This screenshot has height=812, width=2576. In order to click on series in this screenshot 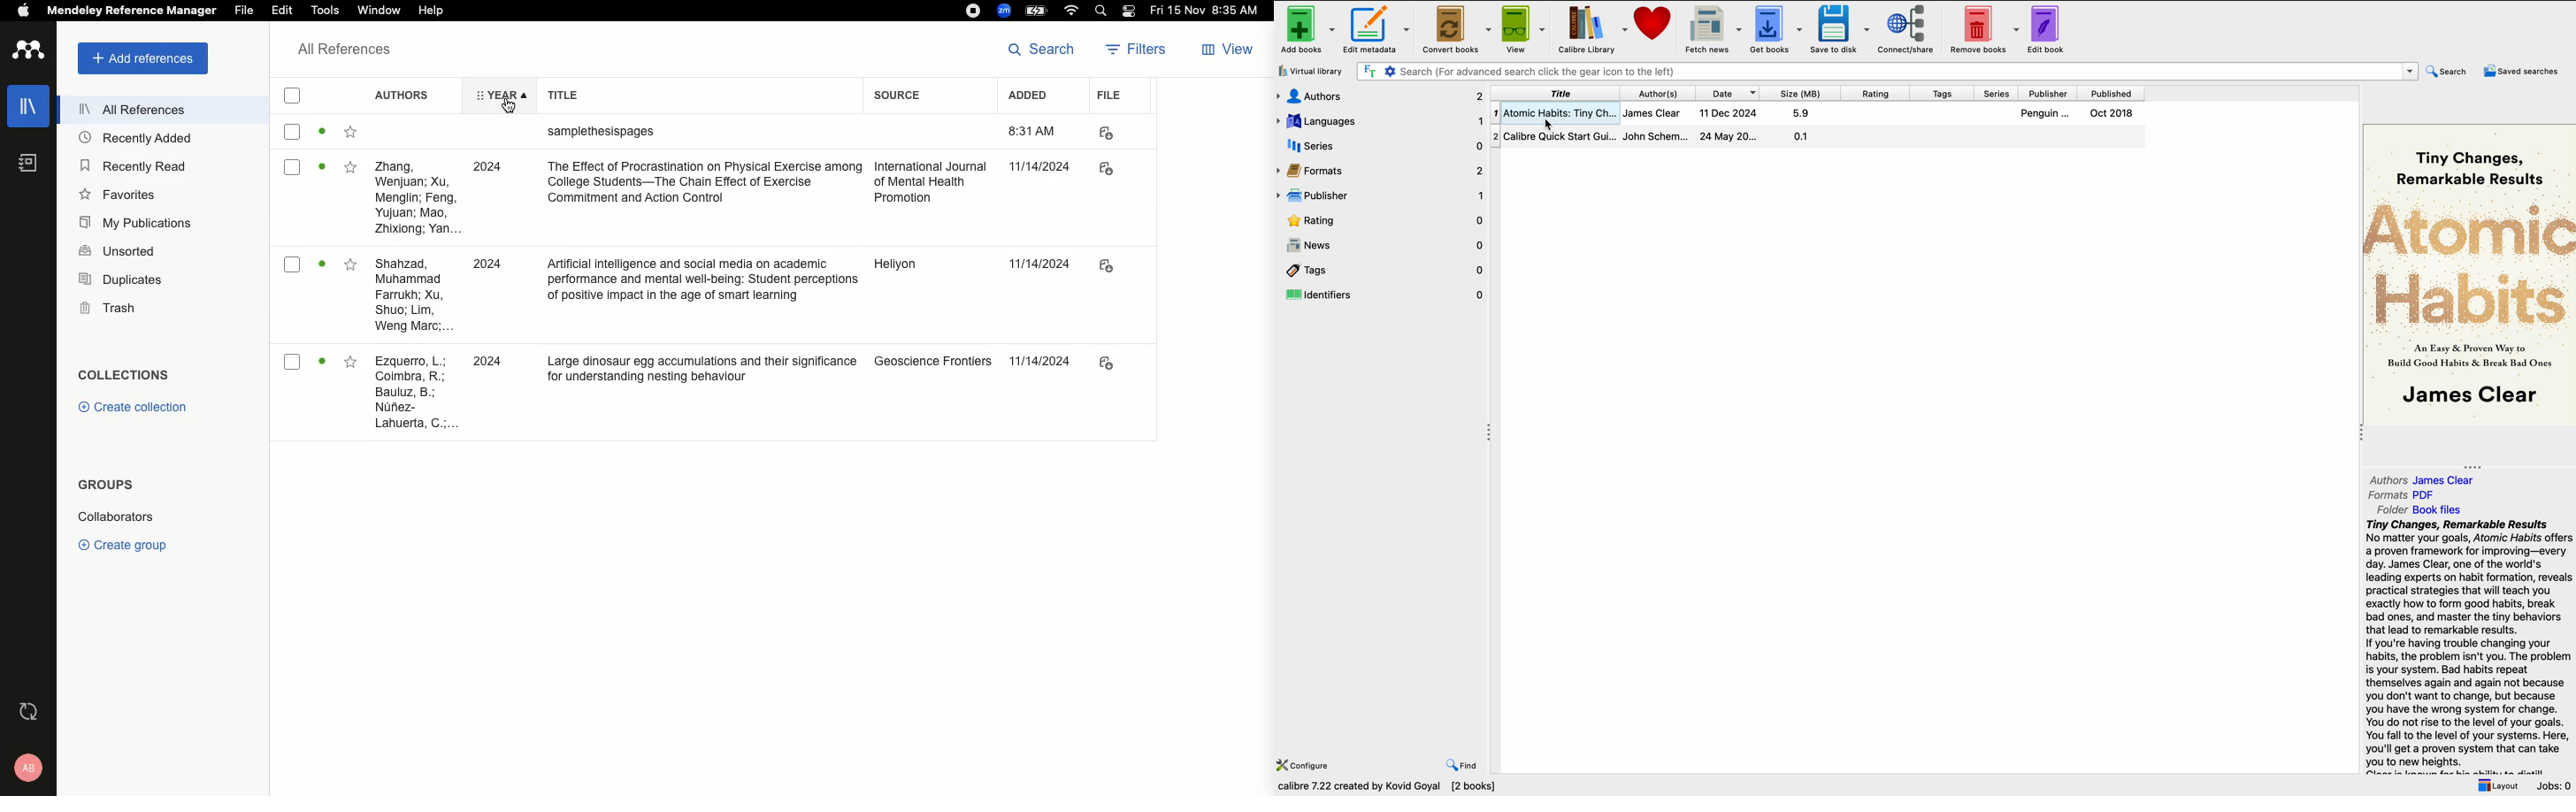, I will do `click(1382, 146)`.